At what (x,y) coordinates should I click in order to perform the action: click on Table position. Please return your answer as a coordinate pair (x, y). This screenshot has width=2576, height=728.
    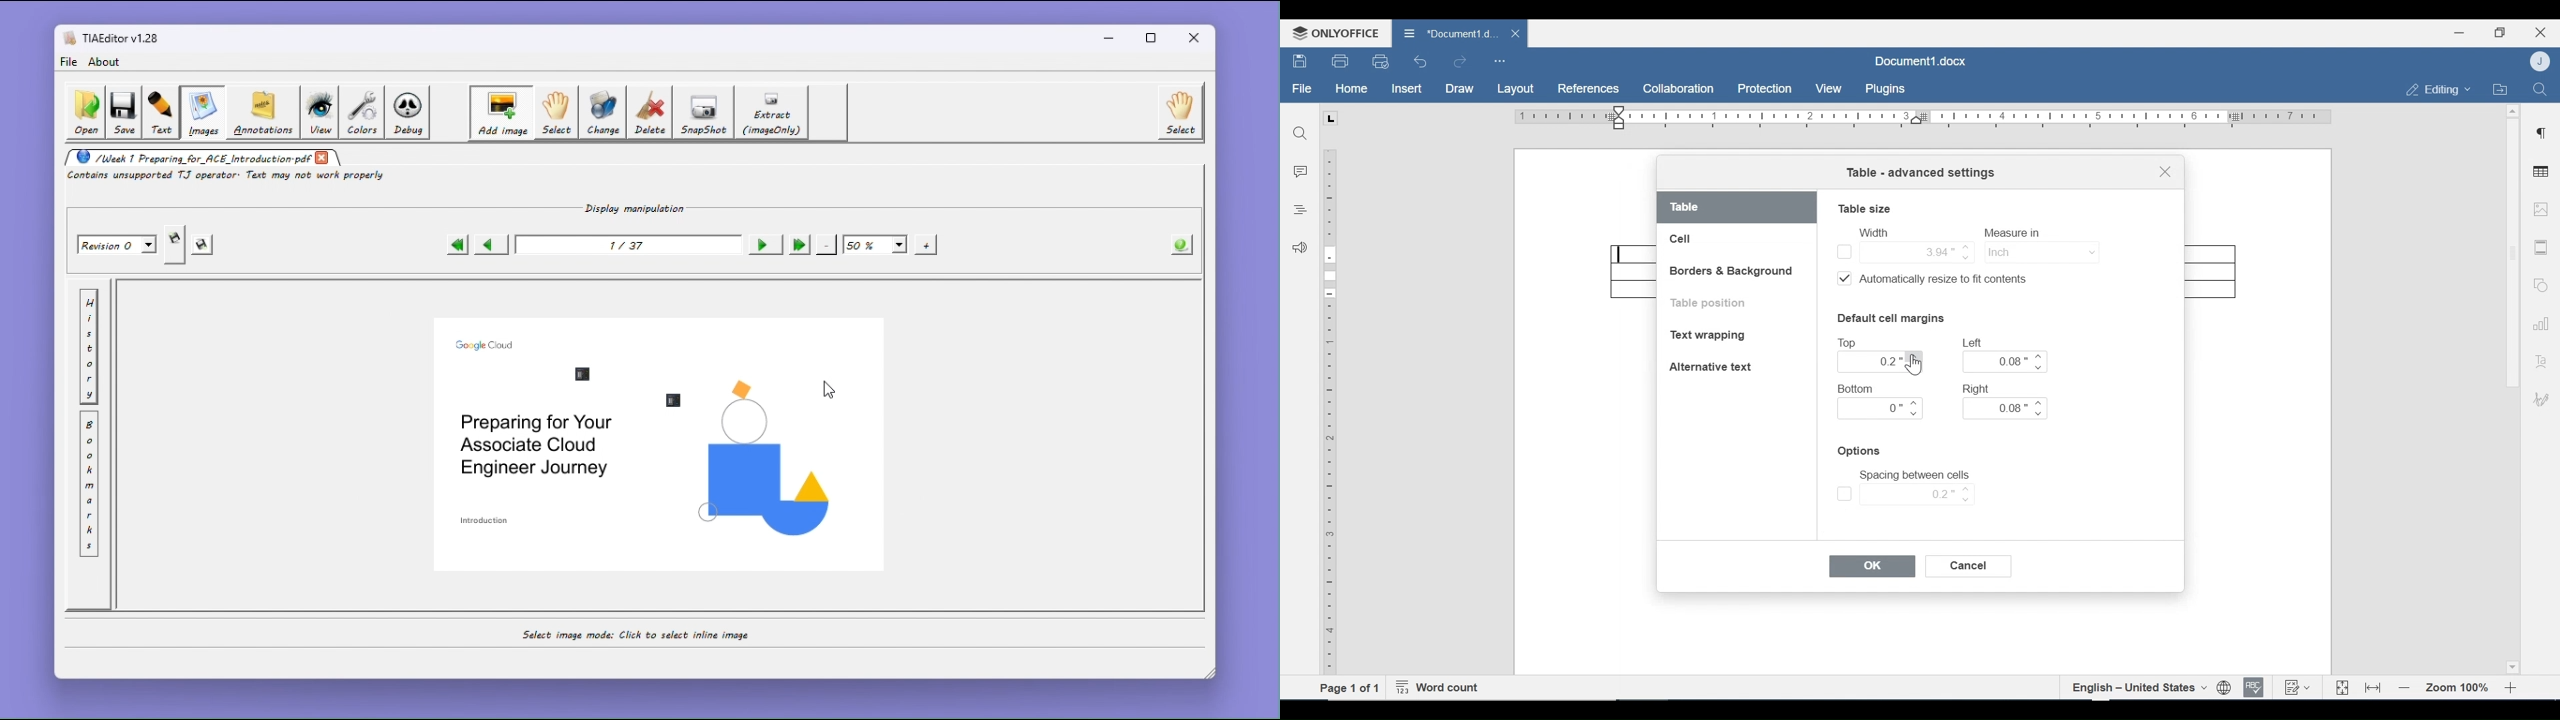
    Looking at the image, I should click on (1712, 303).